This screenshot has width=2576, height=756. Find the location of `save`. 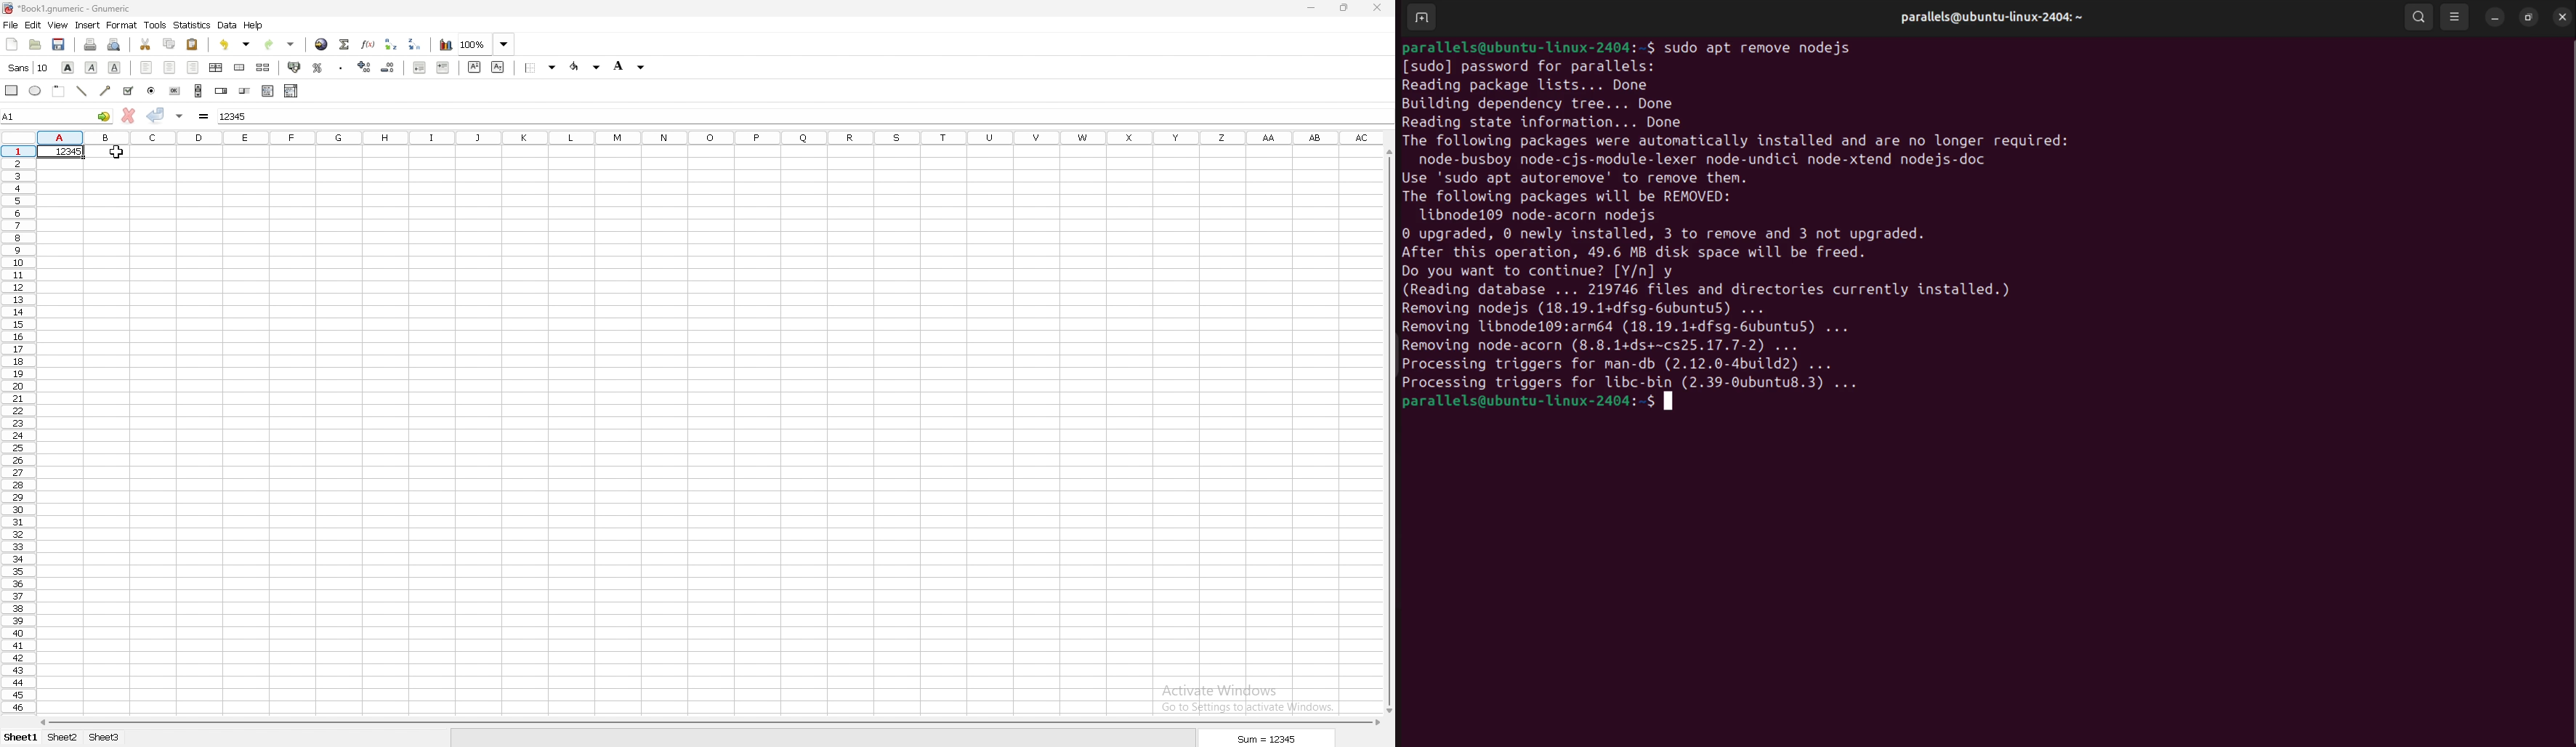

save is located at coordinates (59, 46).